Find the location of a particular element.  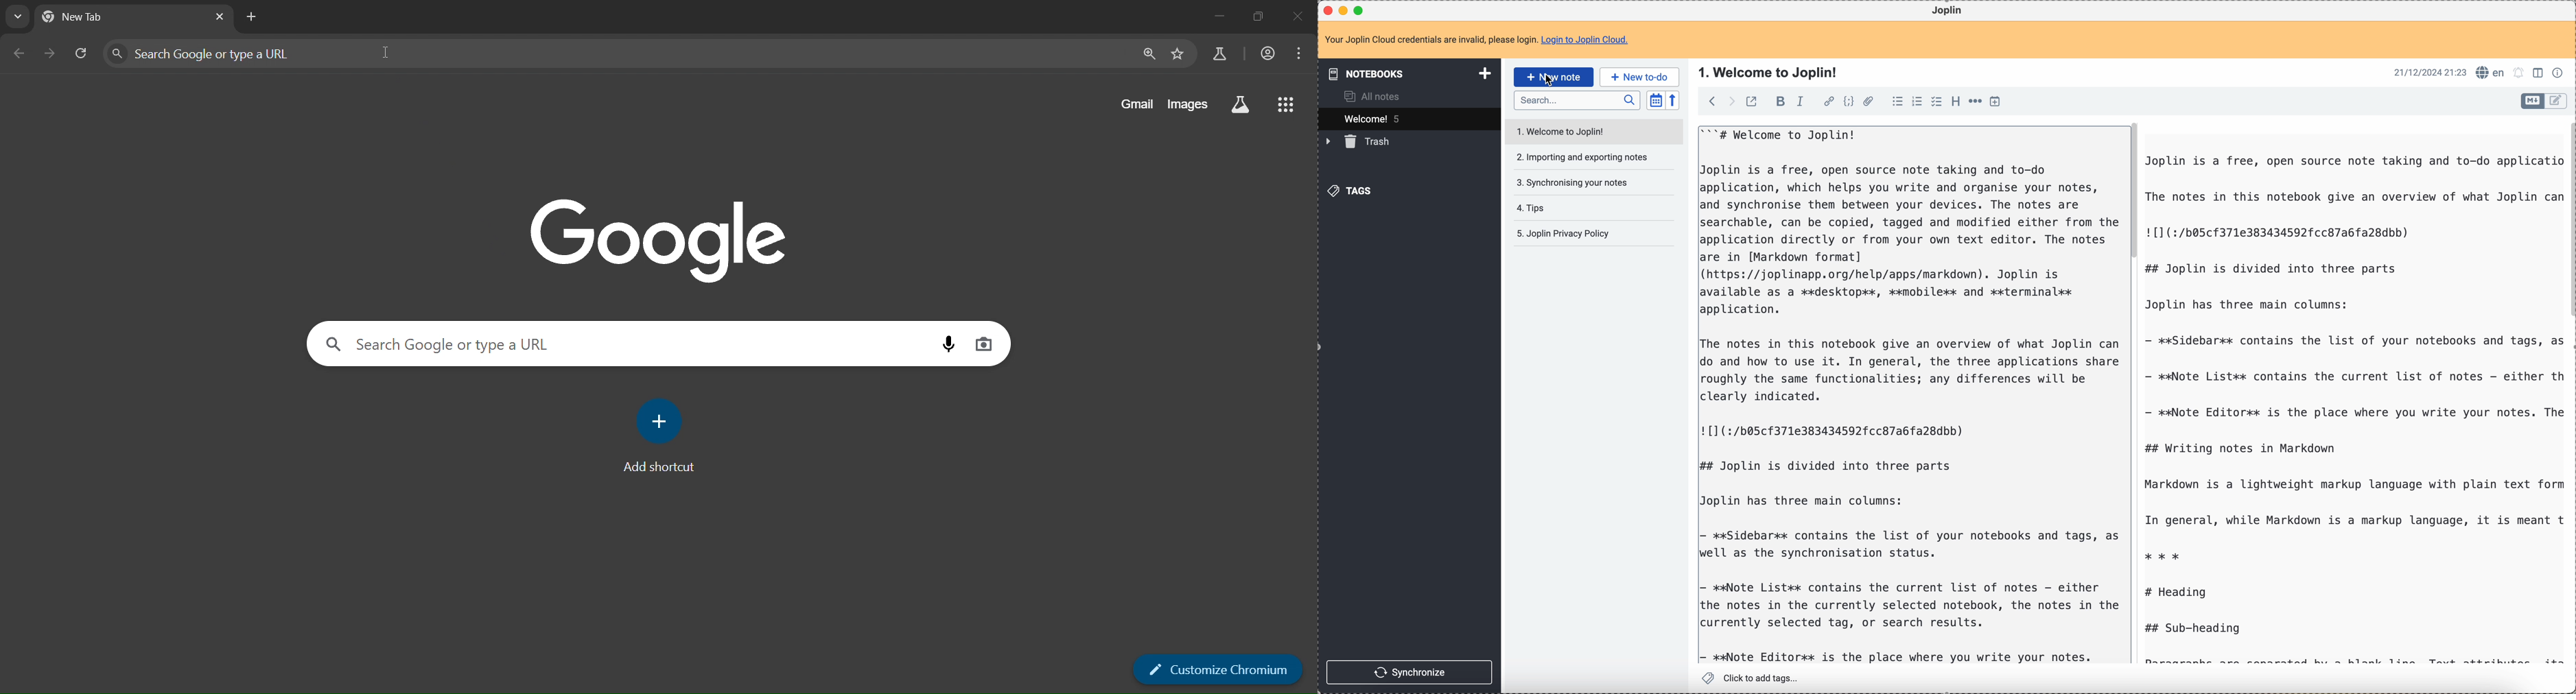

toggle edit layout is located at coordinates (2538, 72).